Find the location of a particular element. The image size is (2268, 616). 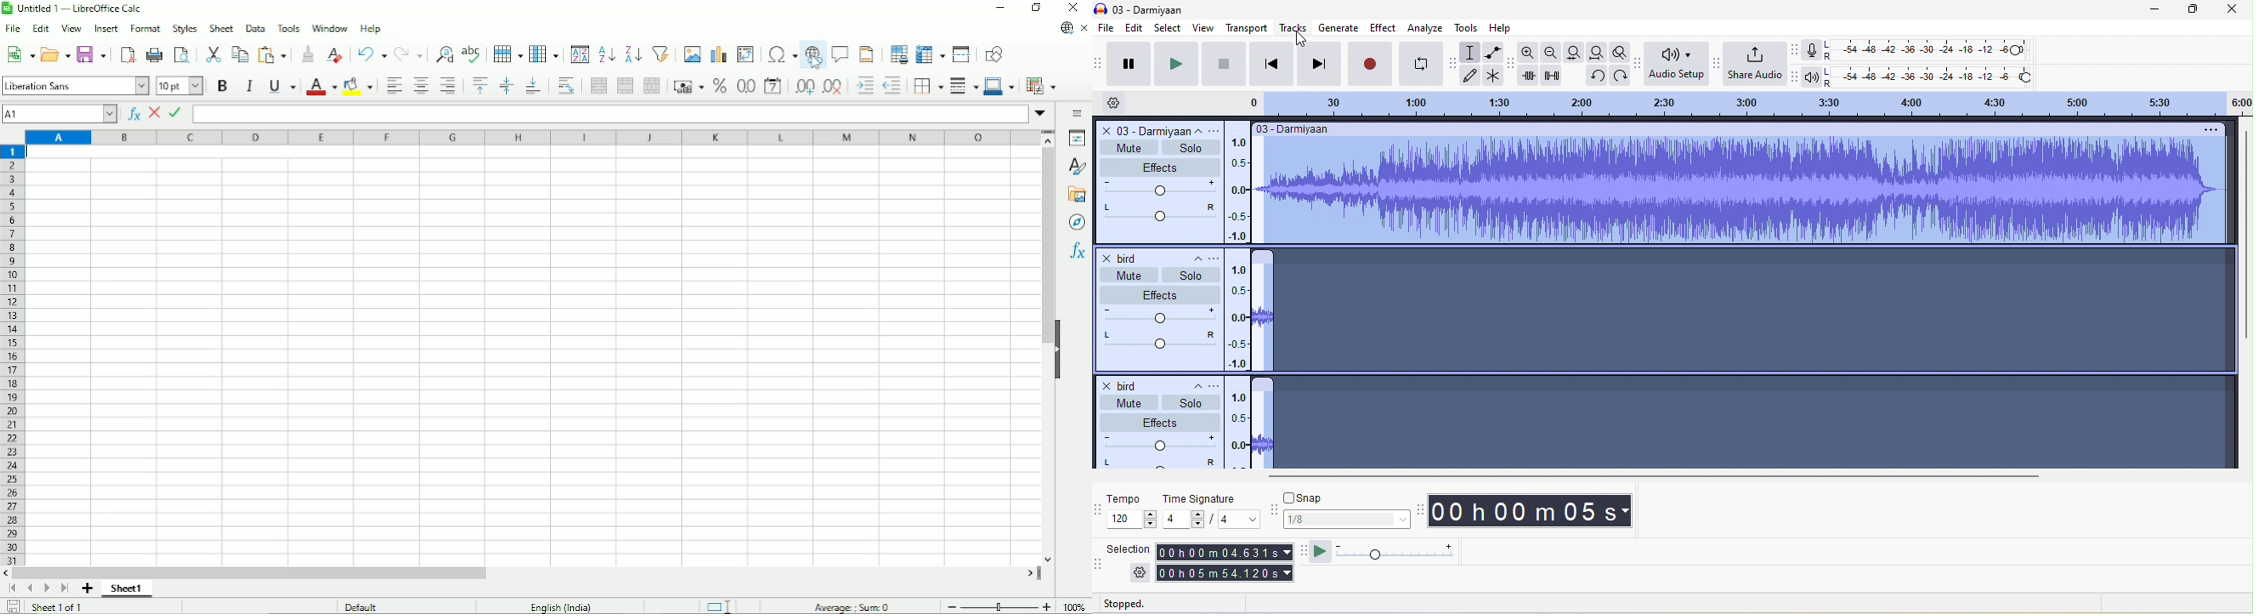

Toggle print preview is located at coordinates (183, 56).